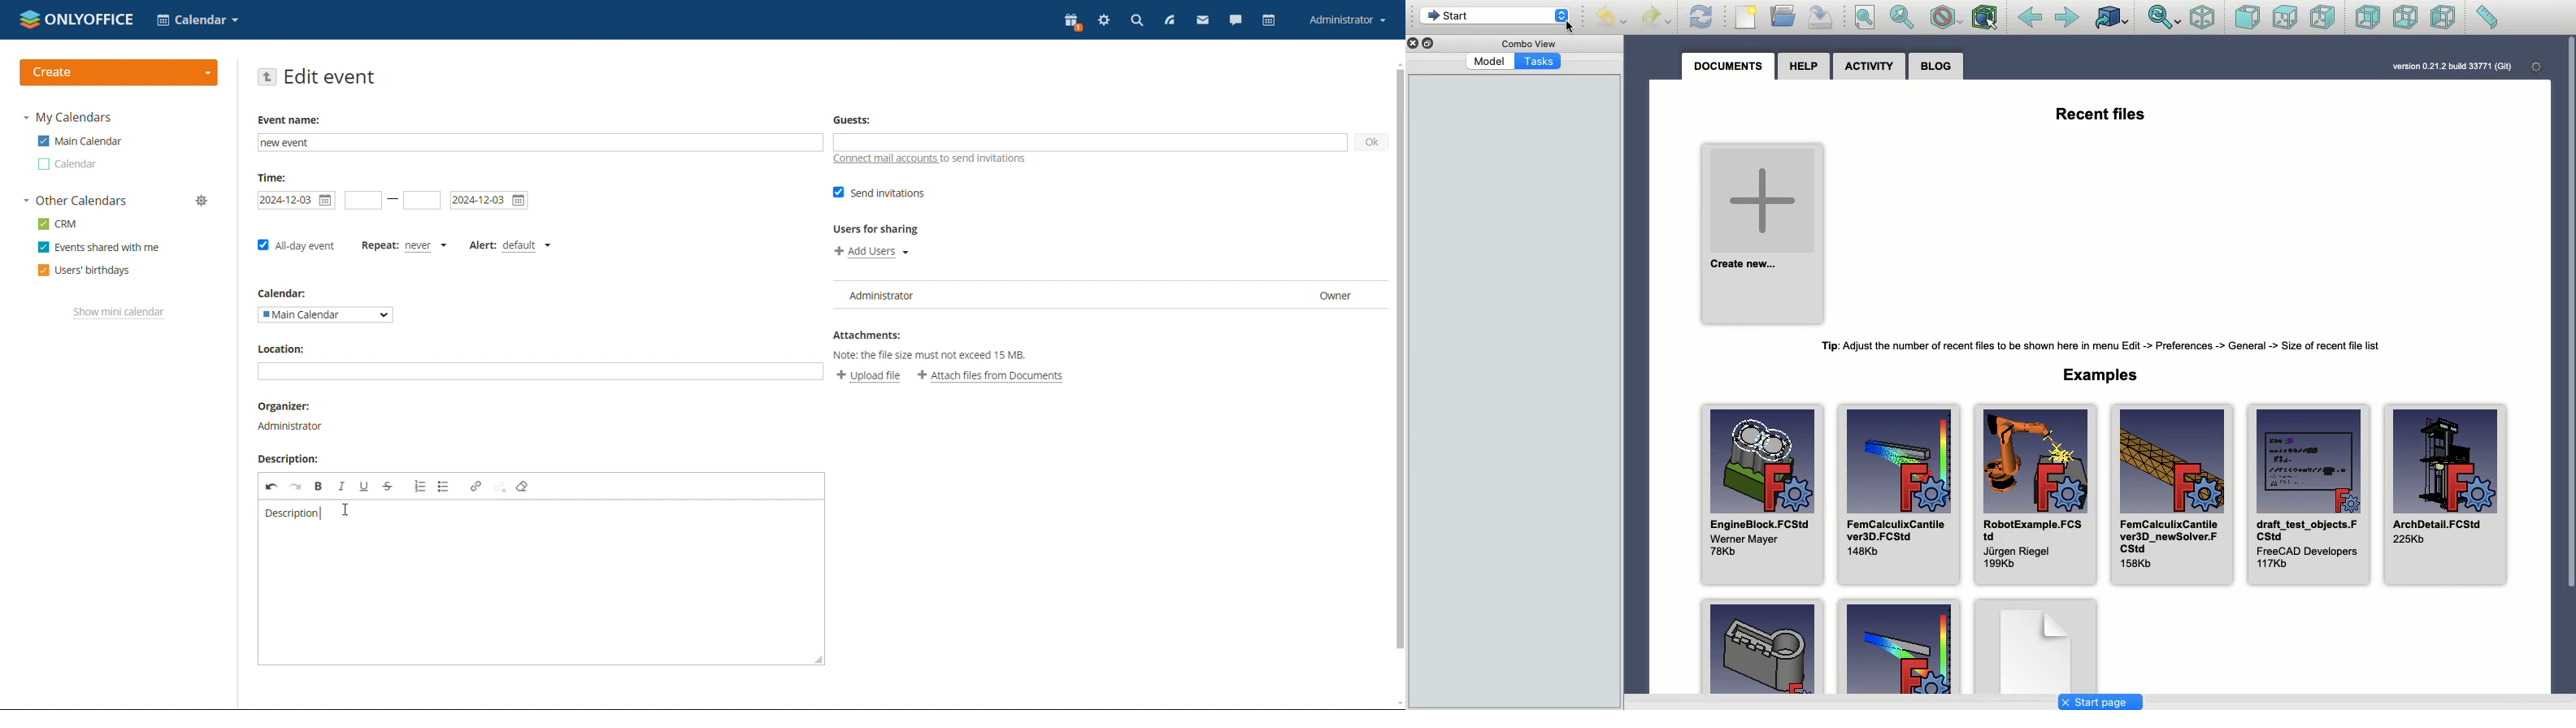  Describe the element at coordinates (2446, 494) in the screenshot. I see `ArchDetail.FCStd 229Kb` at that location.